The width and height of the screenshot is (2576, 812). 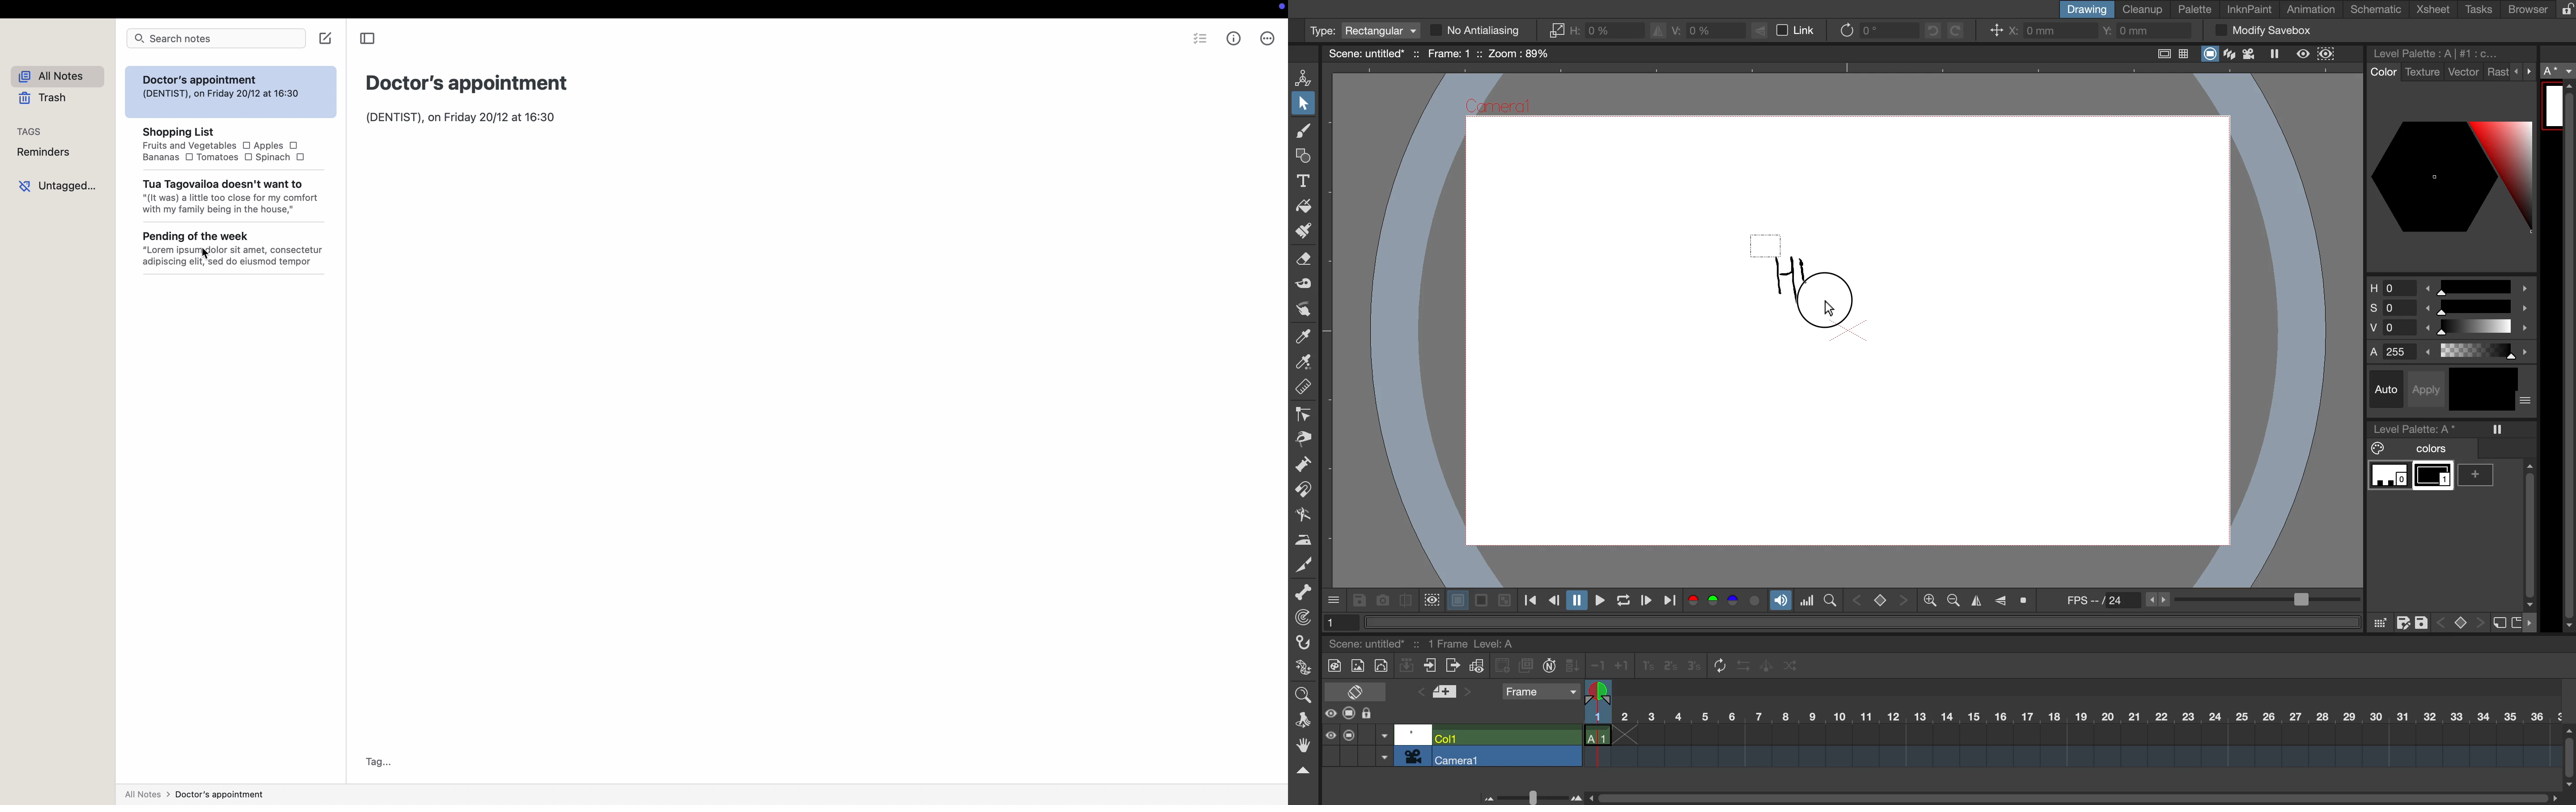 I want to click on search notes, so click(x=217, y=39).